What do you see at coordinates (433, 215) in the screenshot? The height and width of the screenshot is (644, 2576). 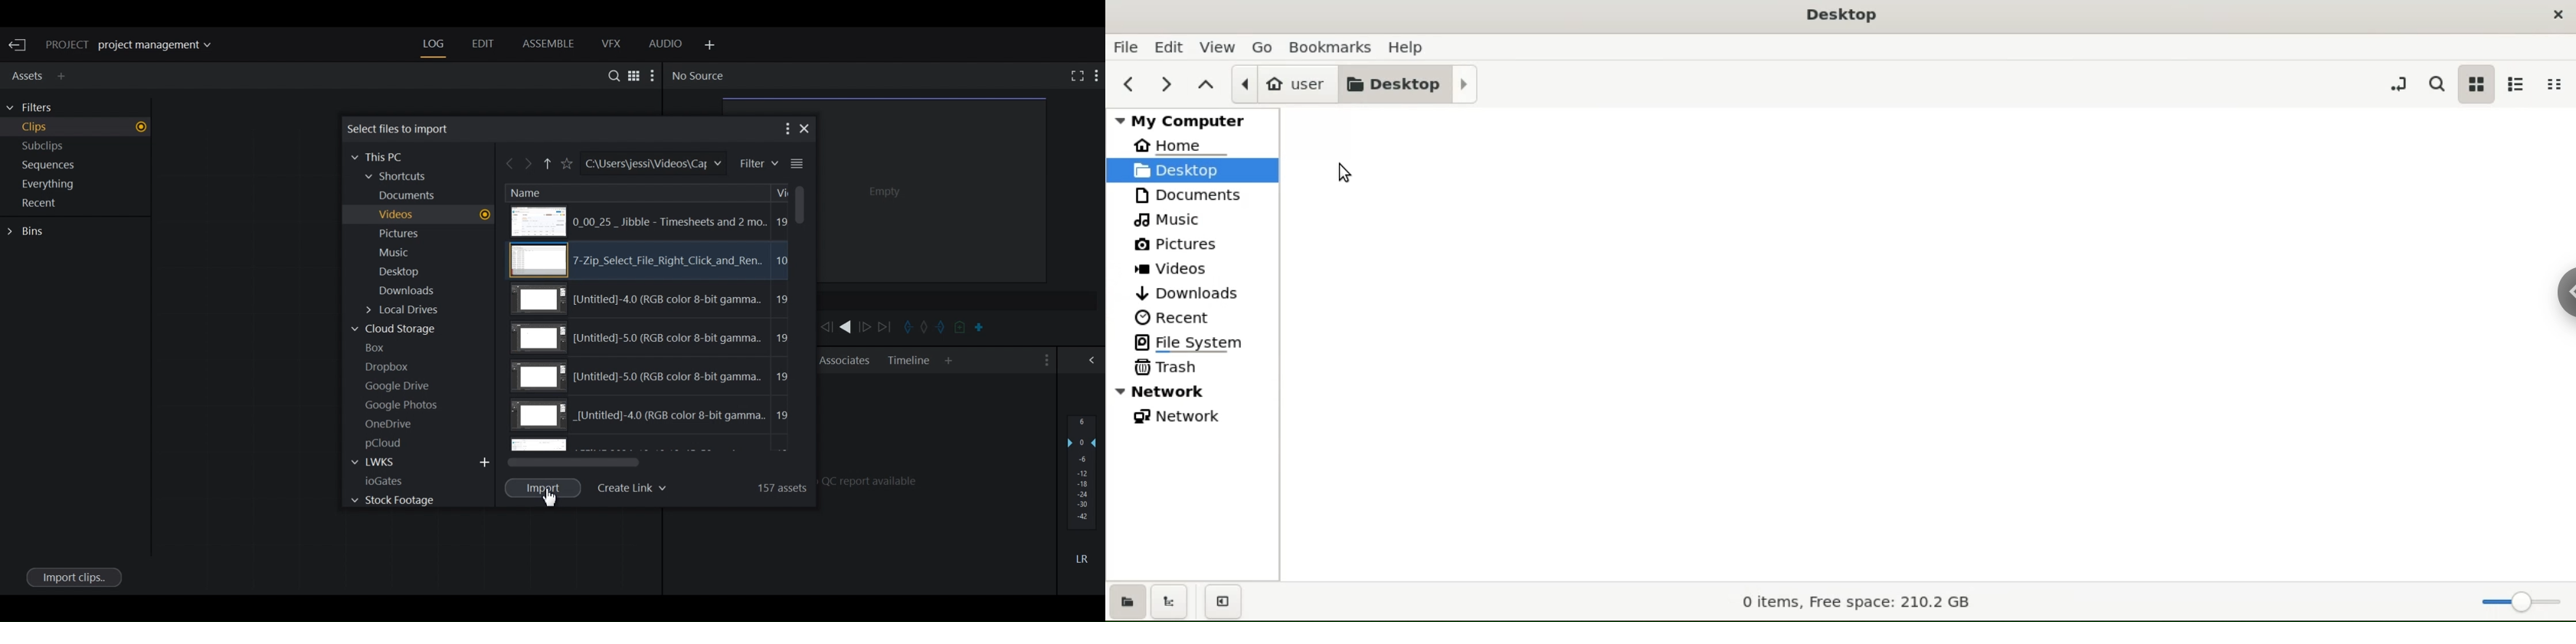 I see `Videos` at bounding box center [433, 215].